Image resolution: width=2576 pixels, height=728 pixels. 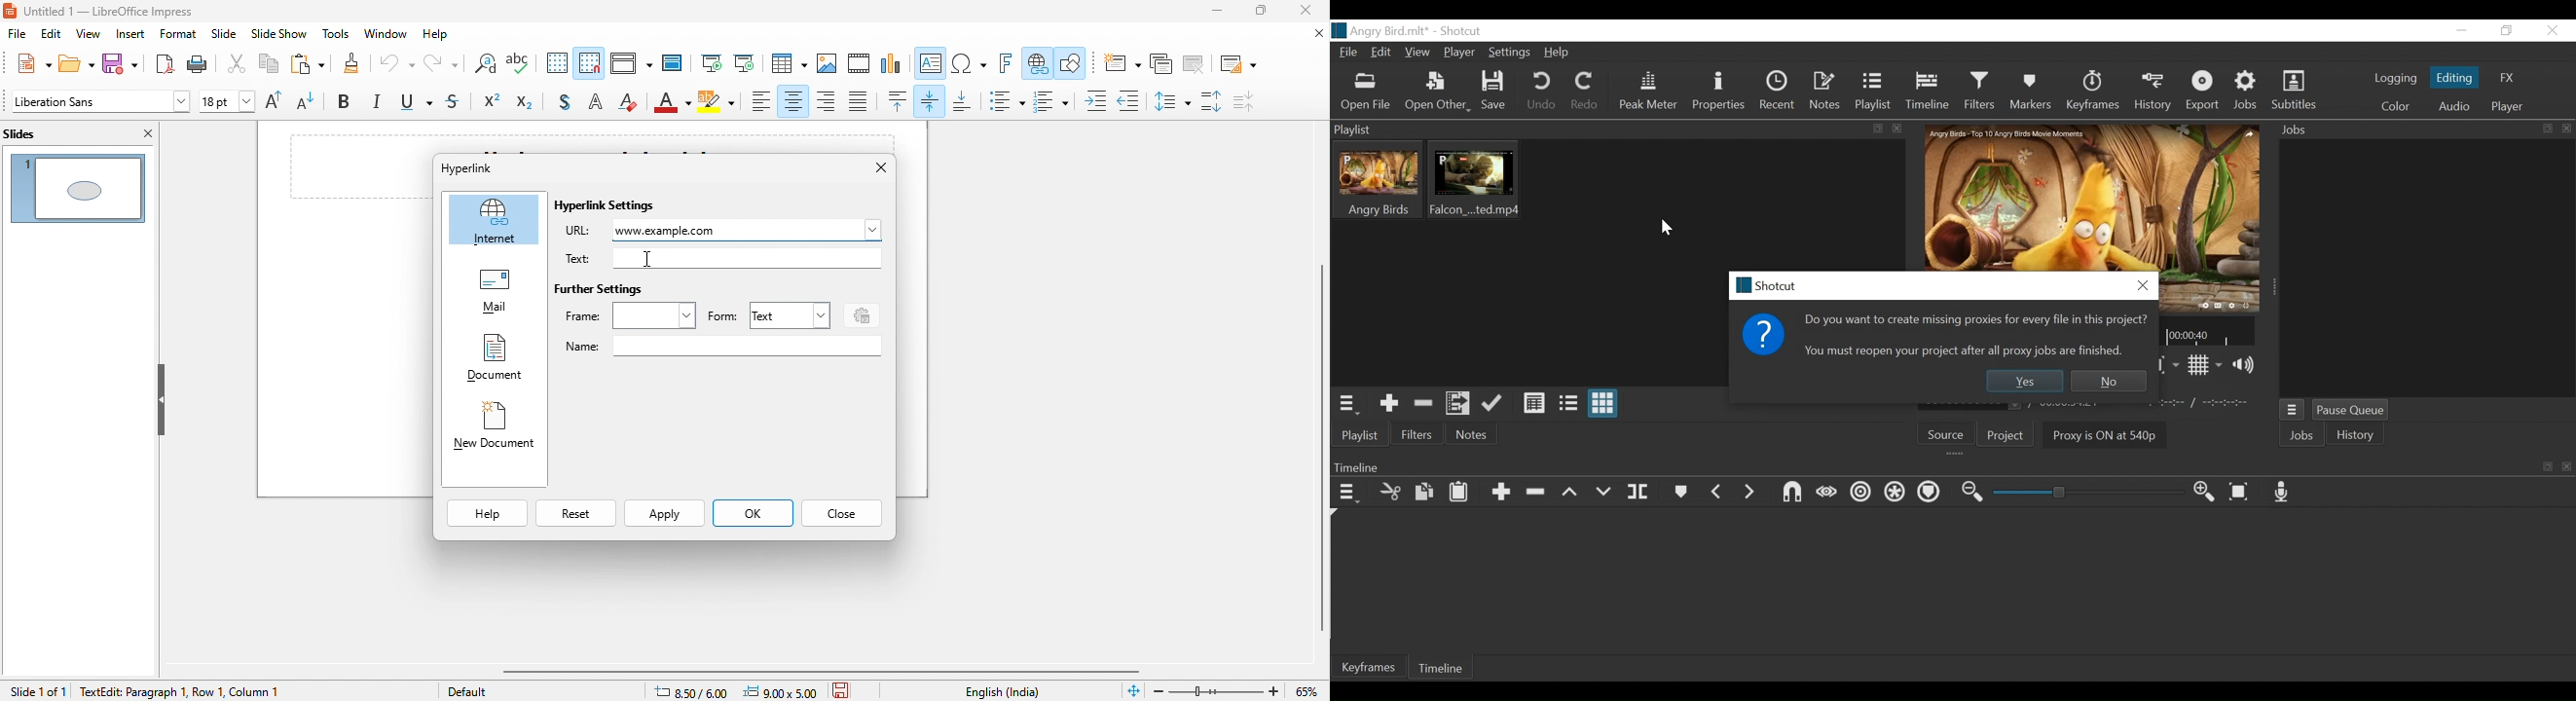 I want to click on underline, so click(x=419, y=104).